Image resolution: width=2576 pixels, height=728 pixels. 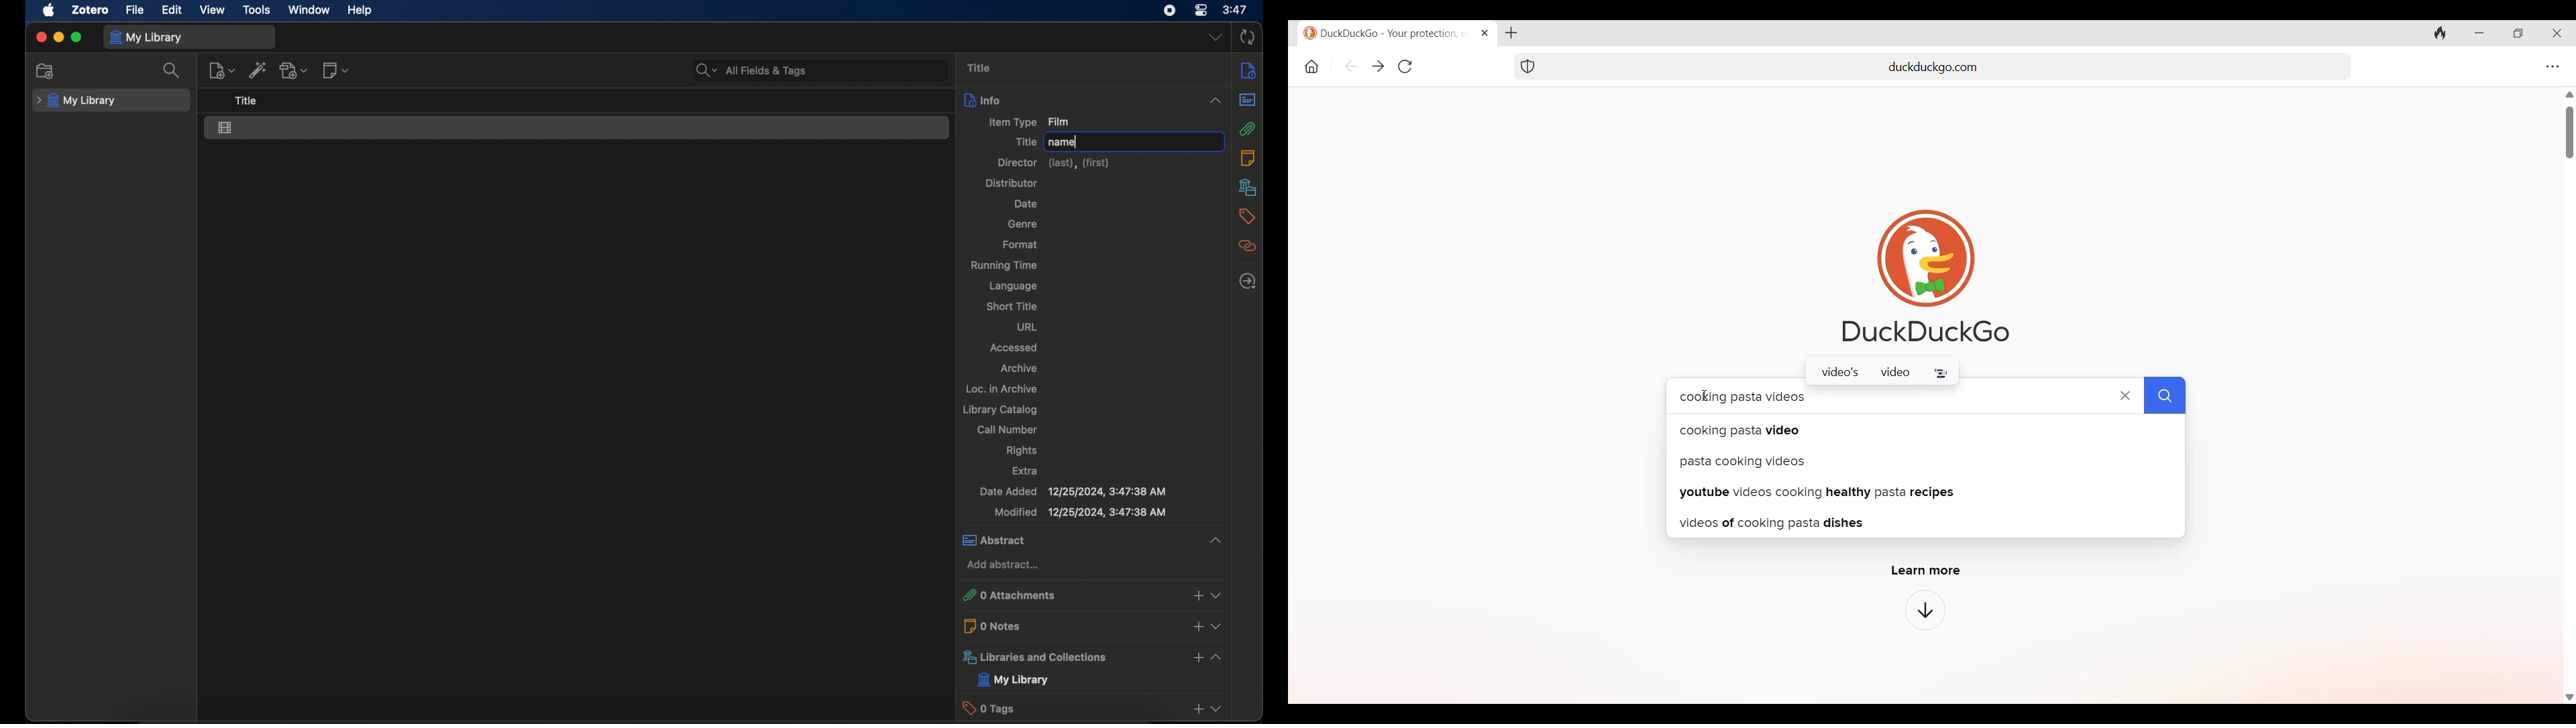 I want to click on add notes, so click(x=1197, y=624).